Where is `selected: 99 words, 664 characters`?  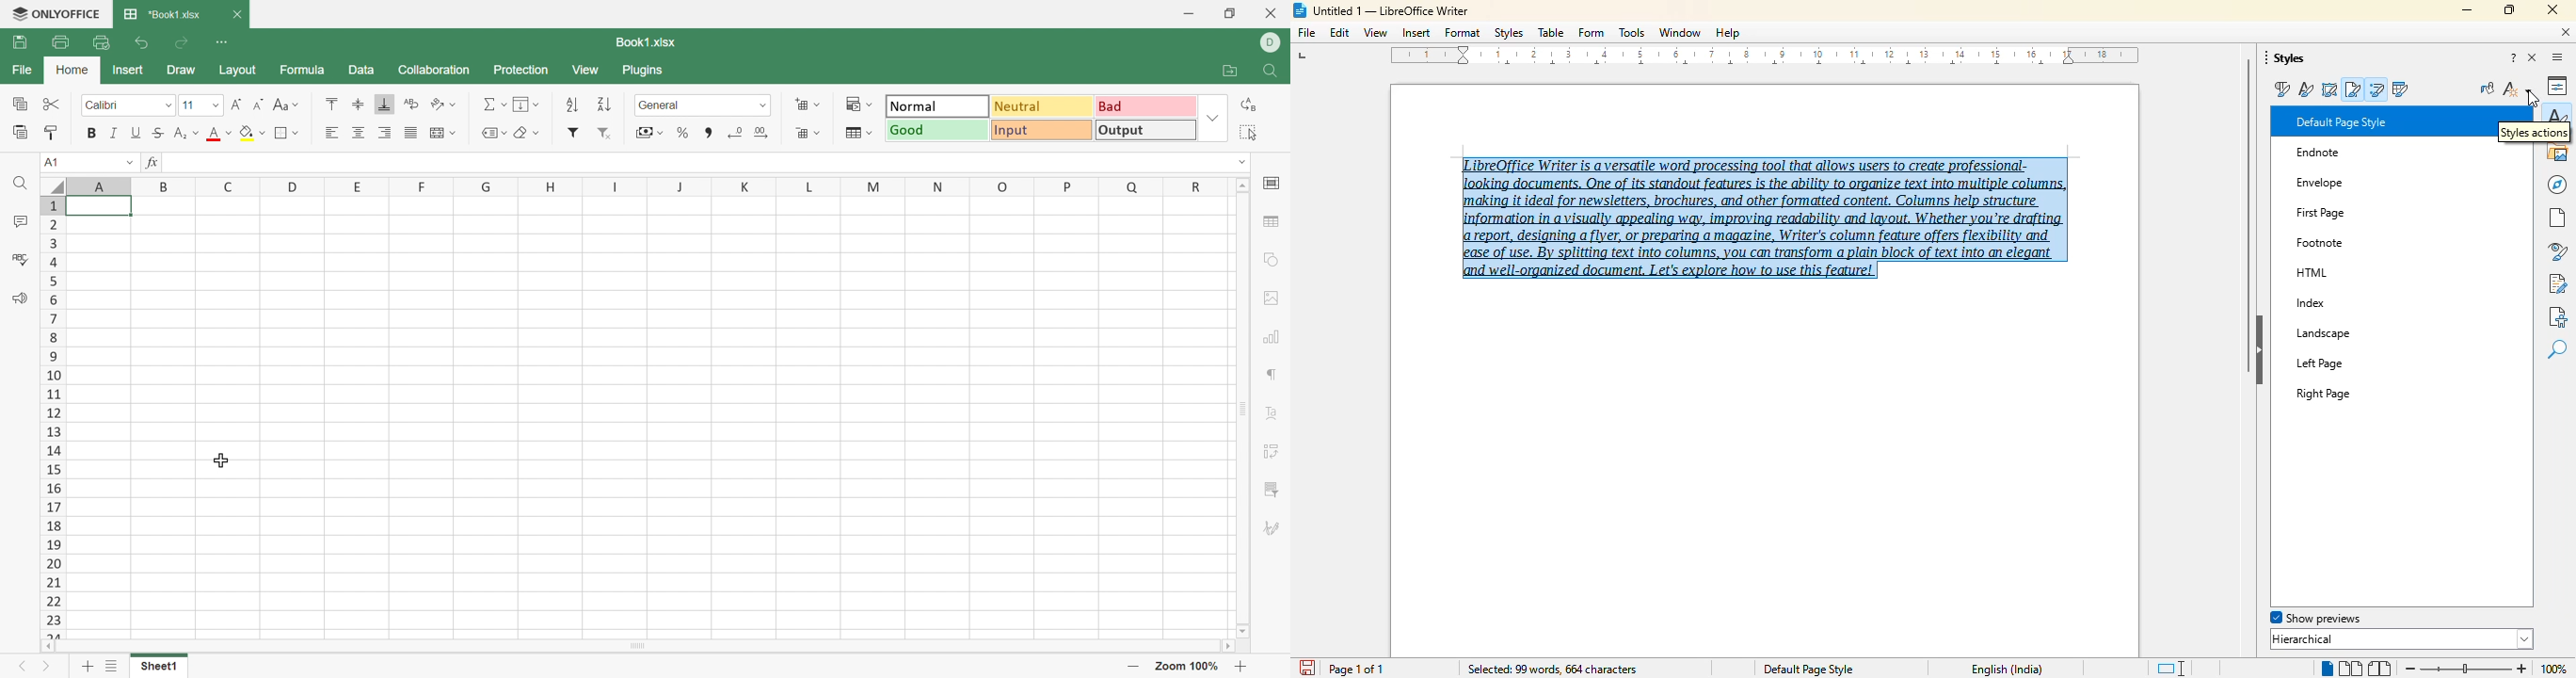 selected: 99 words, 664 characters is located at coordinates (1551, 670).